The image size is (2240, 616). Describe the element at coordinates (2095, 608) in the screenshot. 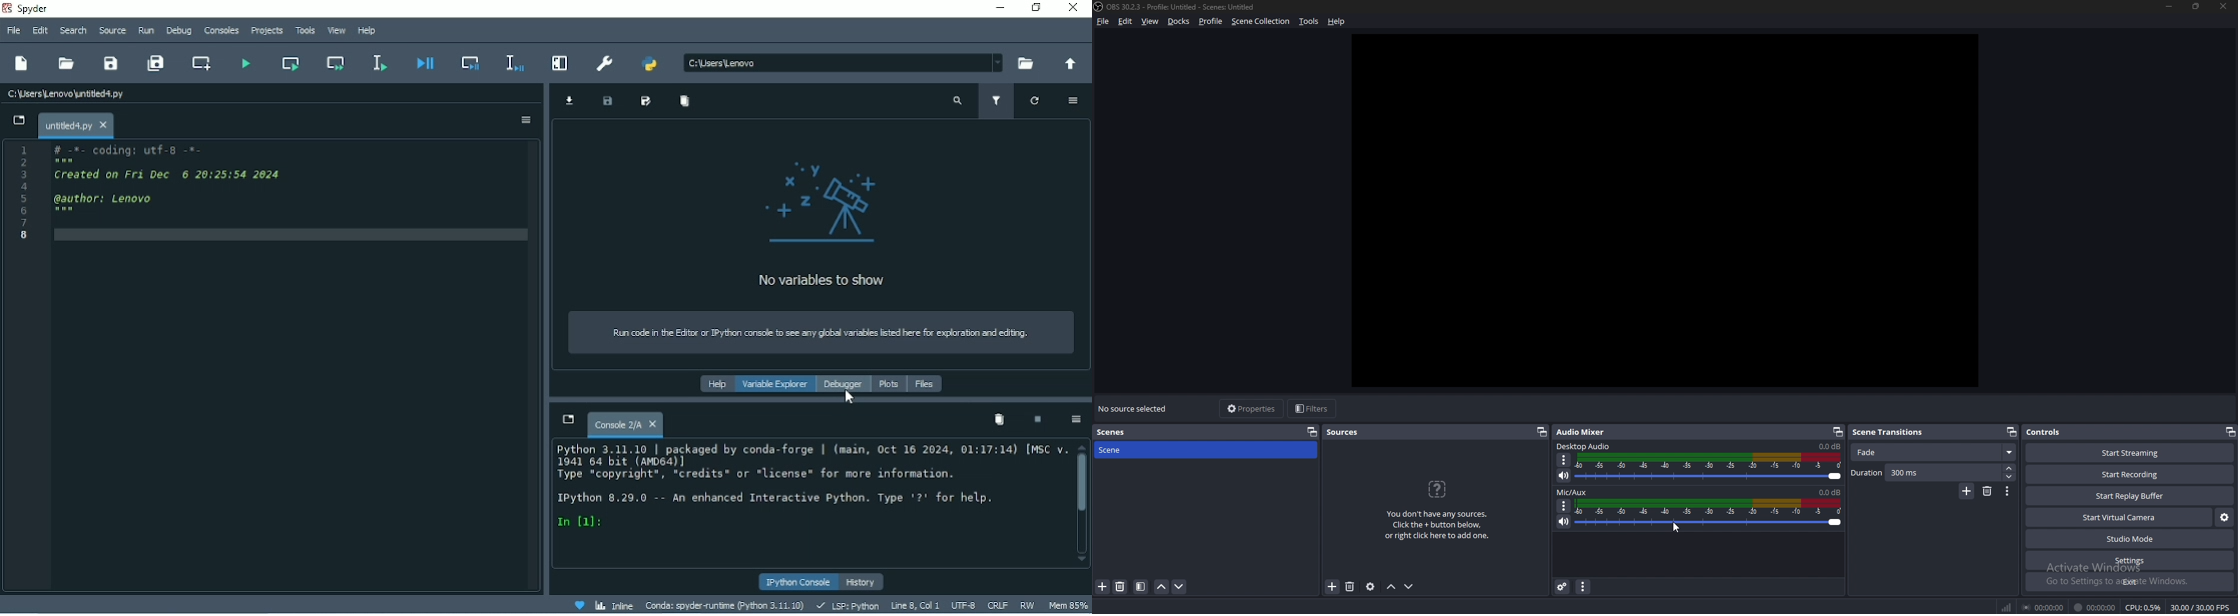

I see `00:00:00` at that location.